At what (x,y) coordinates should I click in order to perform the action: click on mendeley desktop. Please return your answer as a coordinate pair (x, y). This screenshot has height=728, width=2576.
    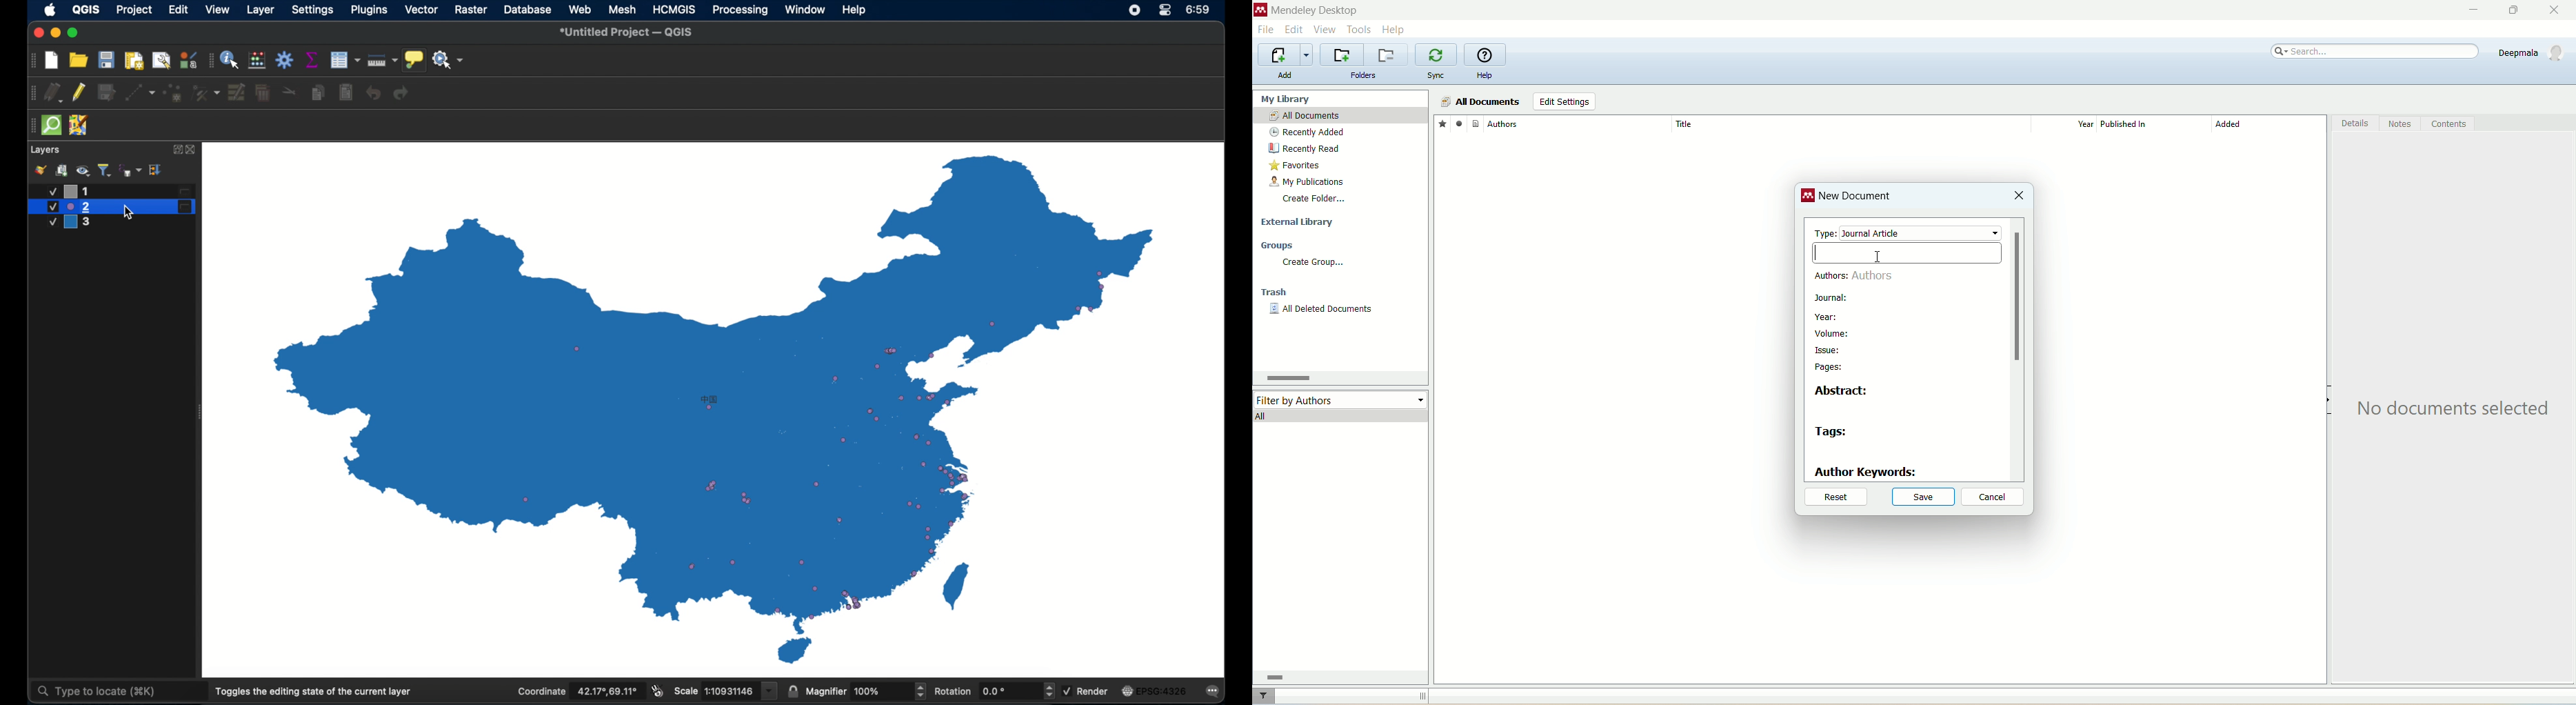
    Looking at the image, I should click on (1313, 12).